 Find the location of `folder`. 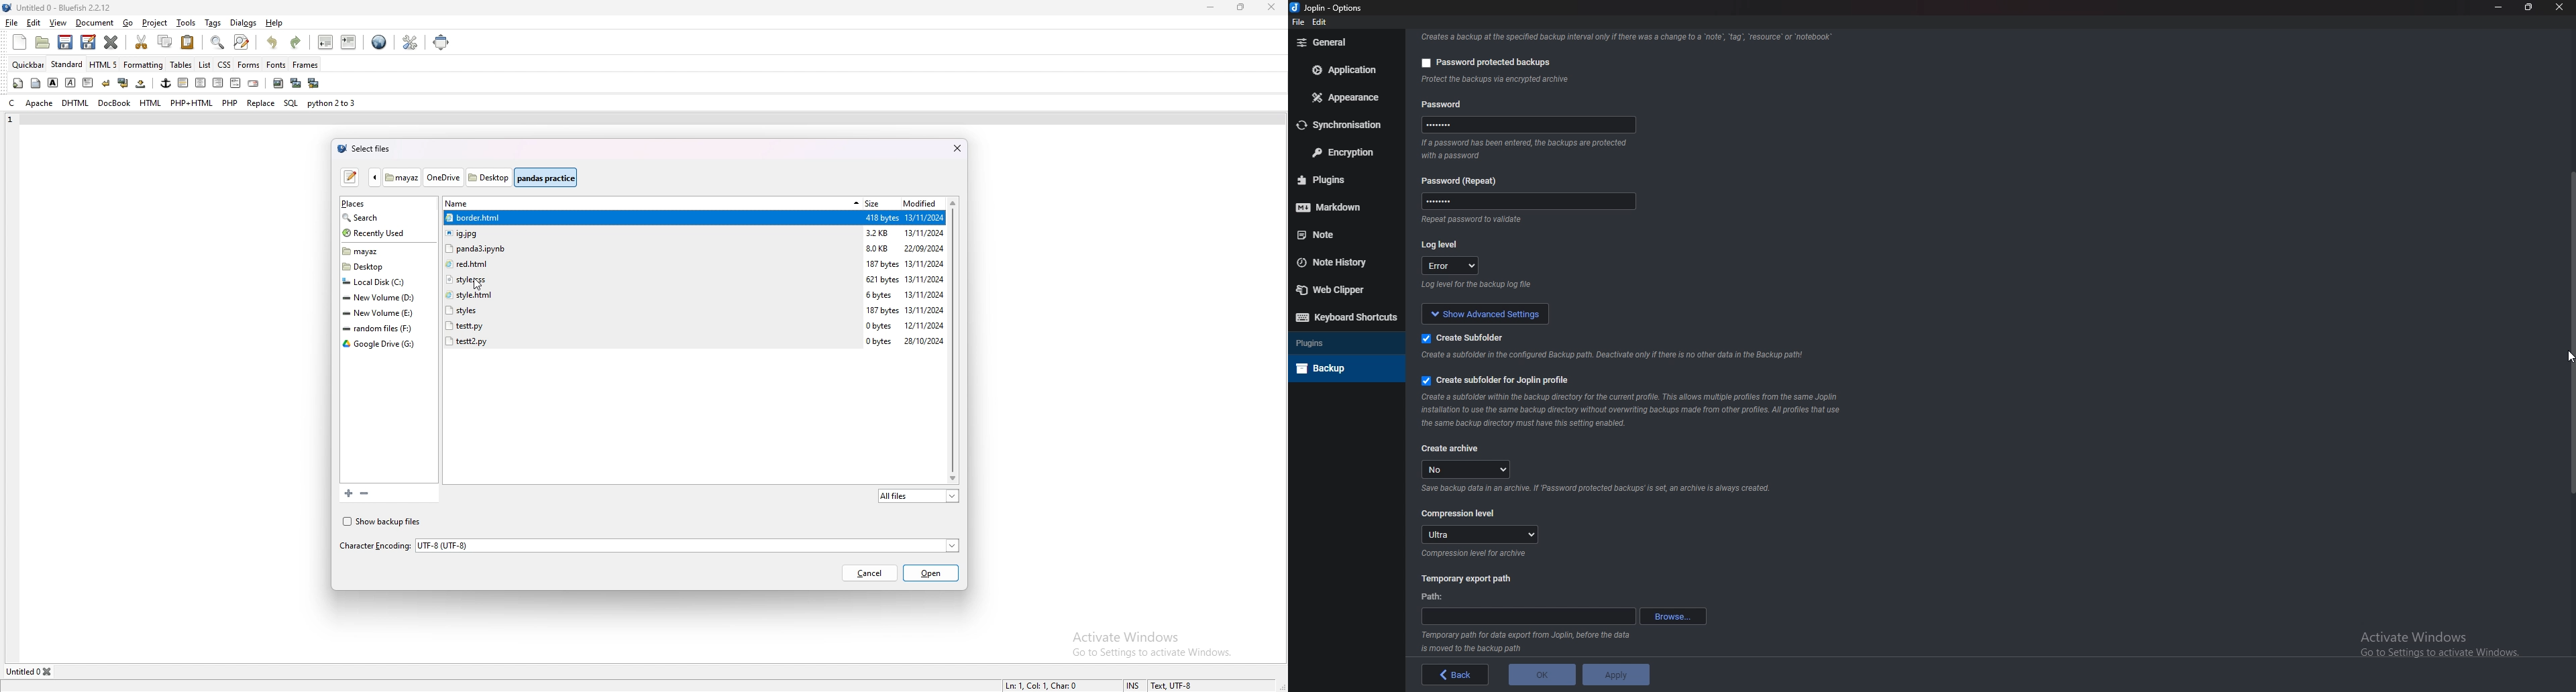

folder is located at coordinates (385, 328).